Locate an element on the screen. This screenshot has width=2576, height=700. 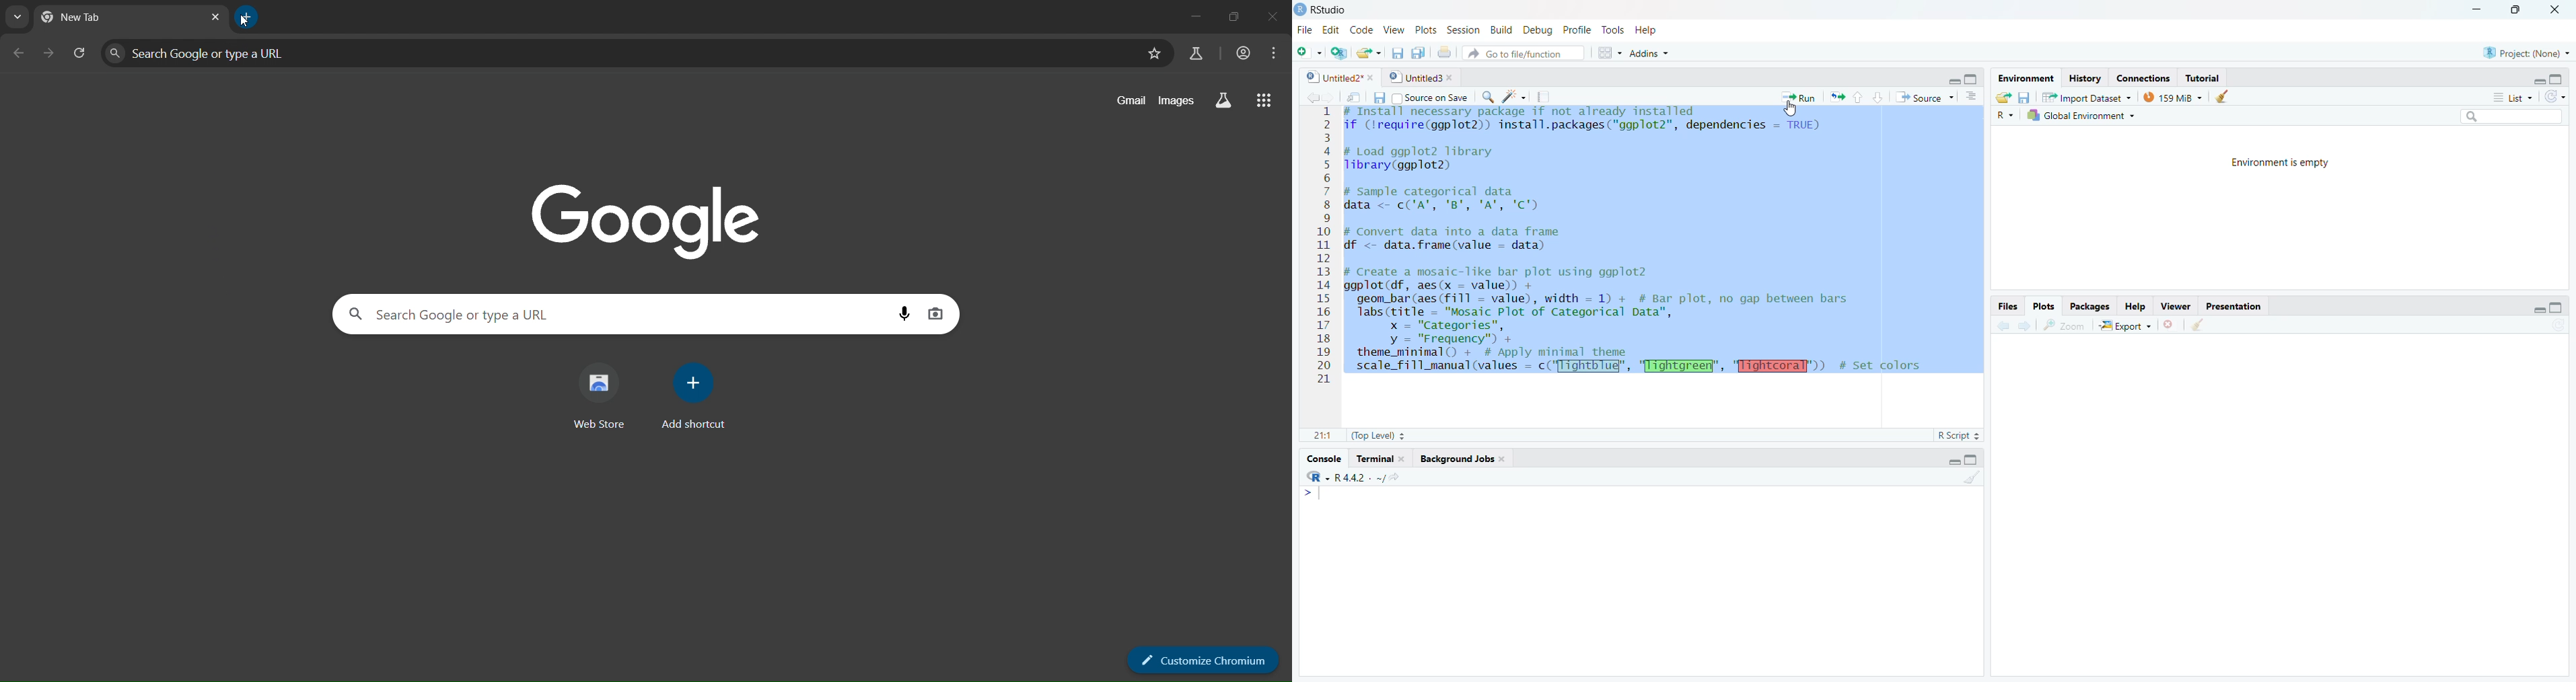
Top Level is located at coordinates (1378, 435).